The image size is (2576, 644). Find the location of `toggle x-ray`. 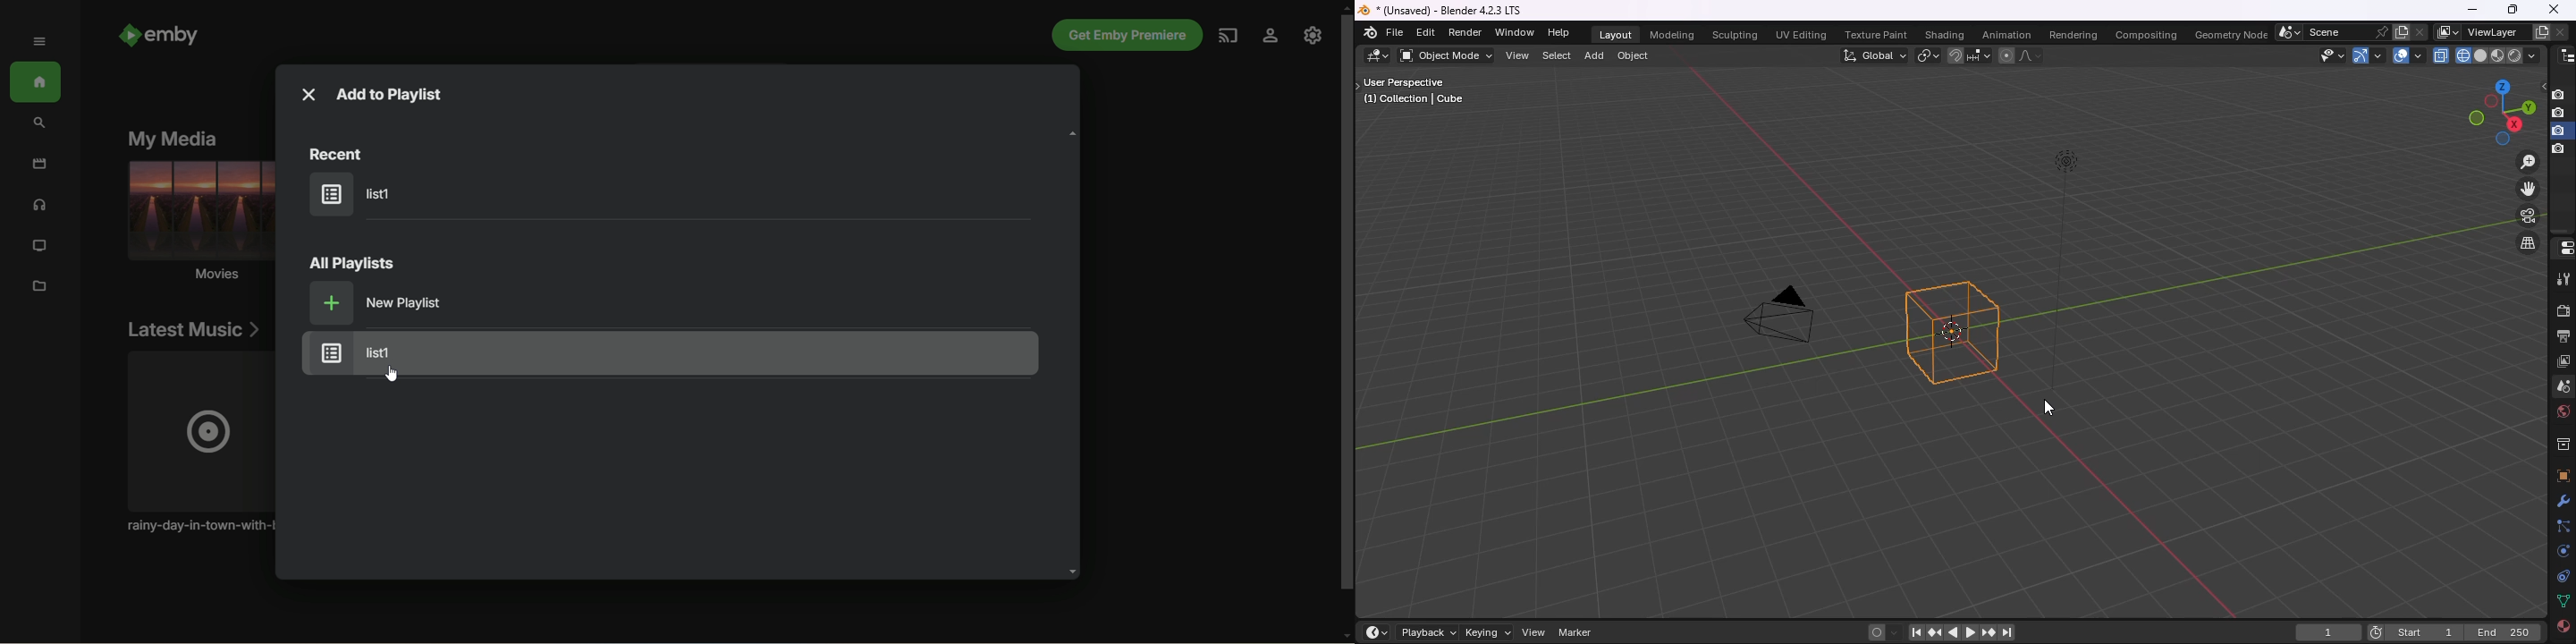

toggle x-ray is located at coordinates (2442, 55).